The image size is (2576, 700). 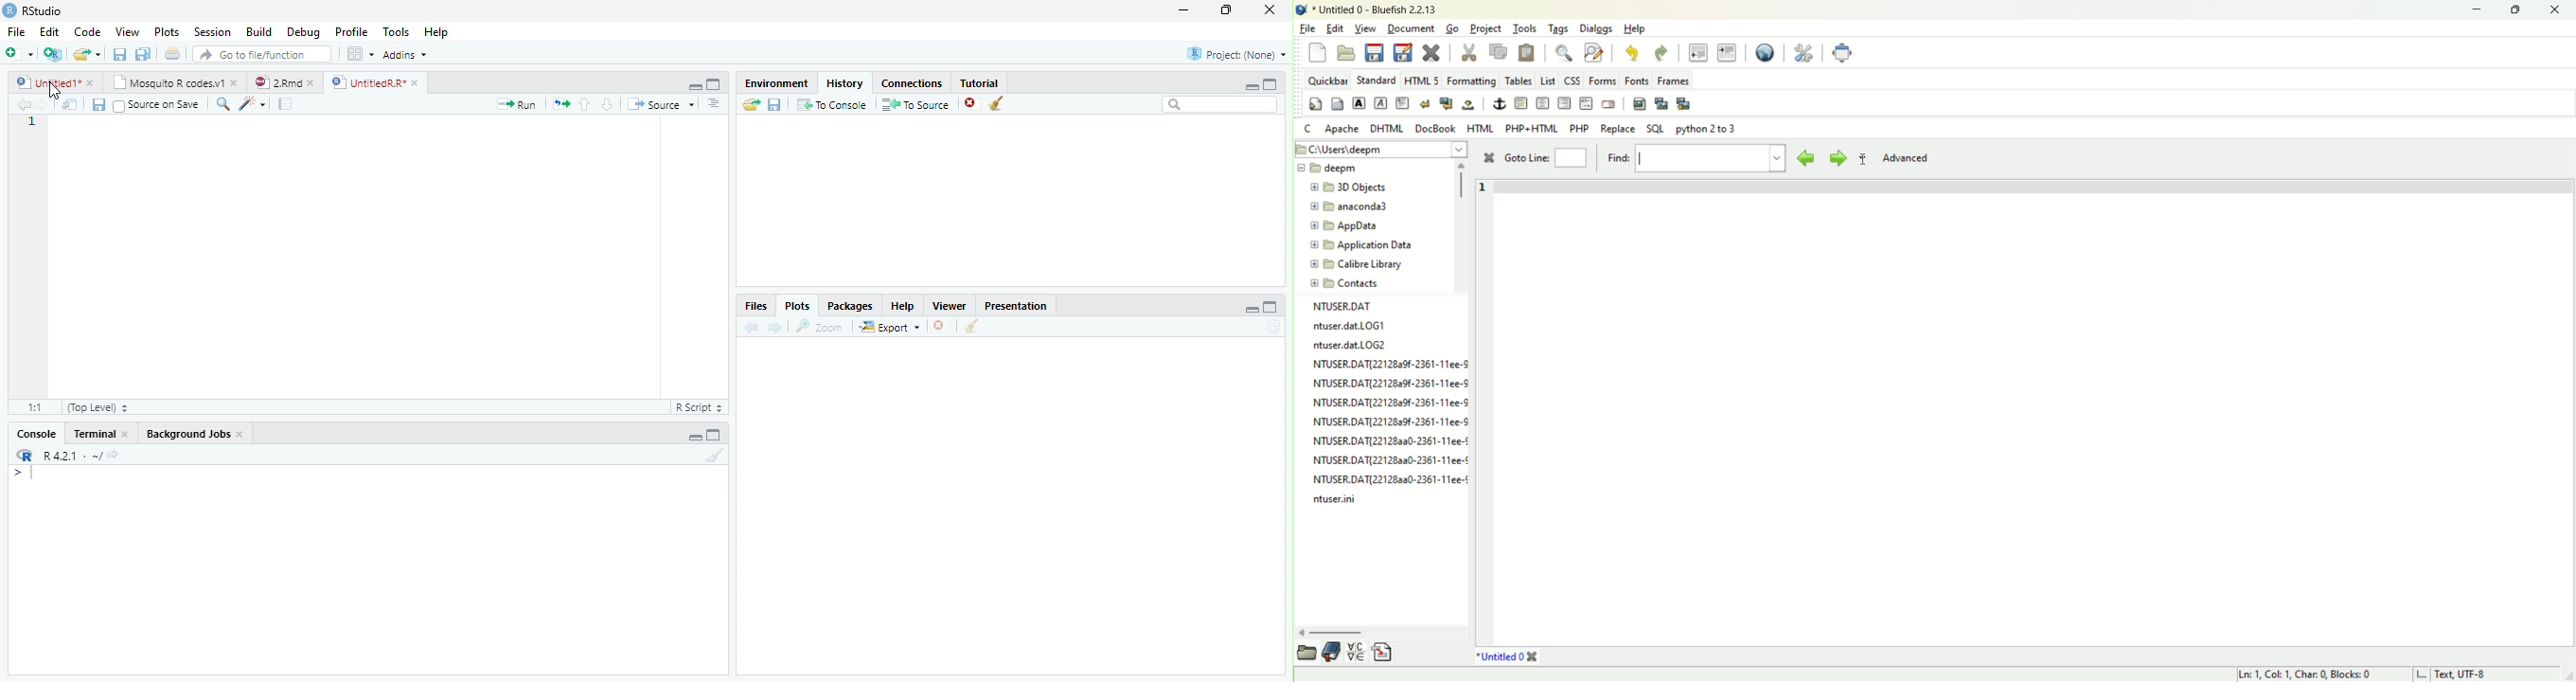 I want to click on Save all open documents, so click(x=142, y=53).